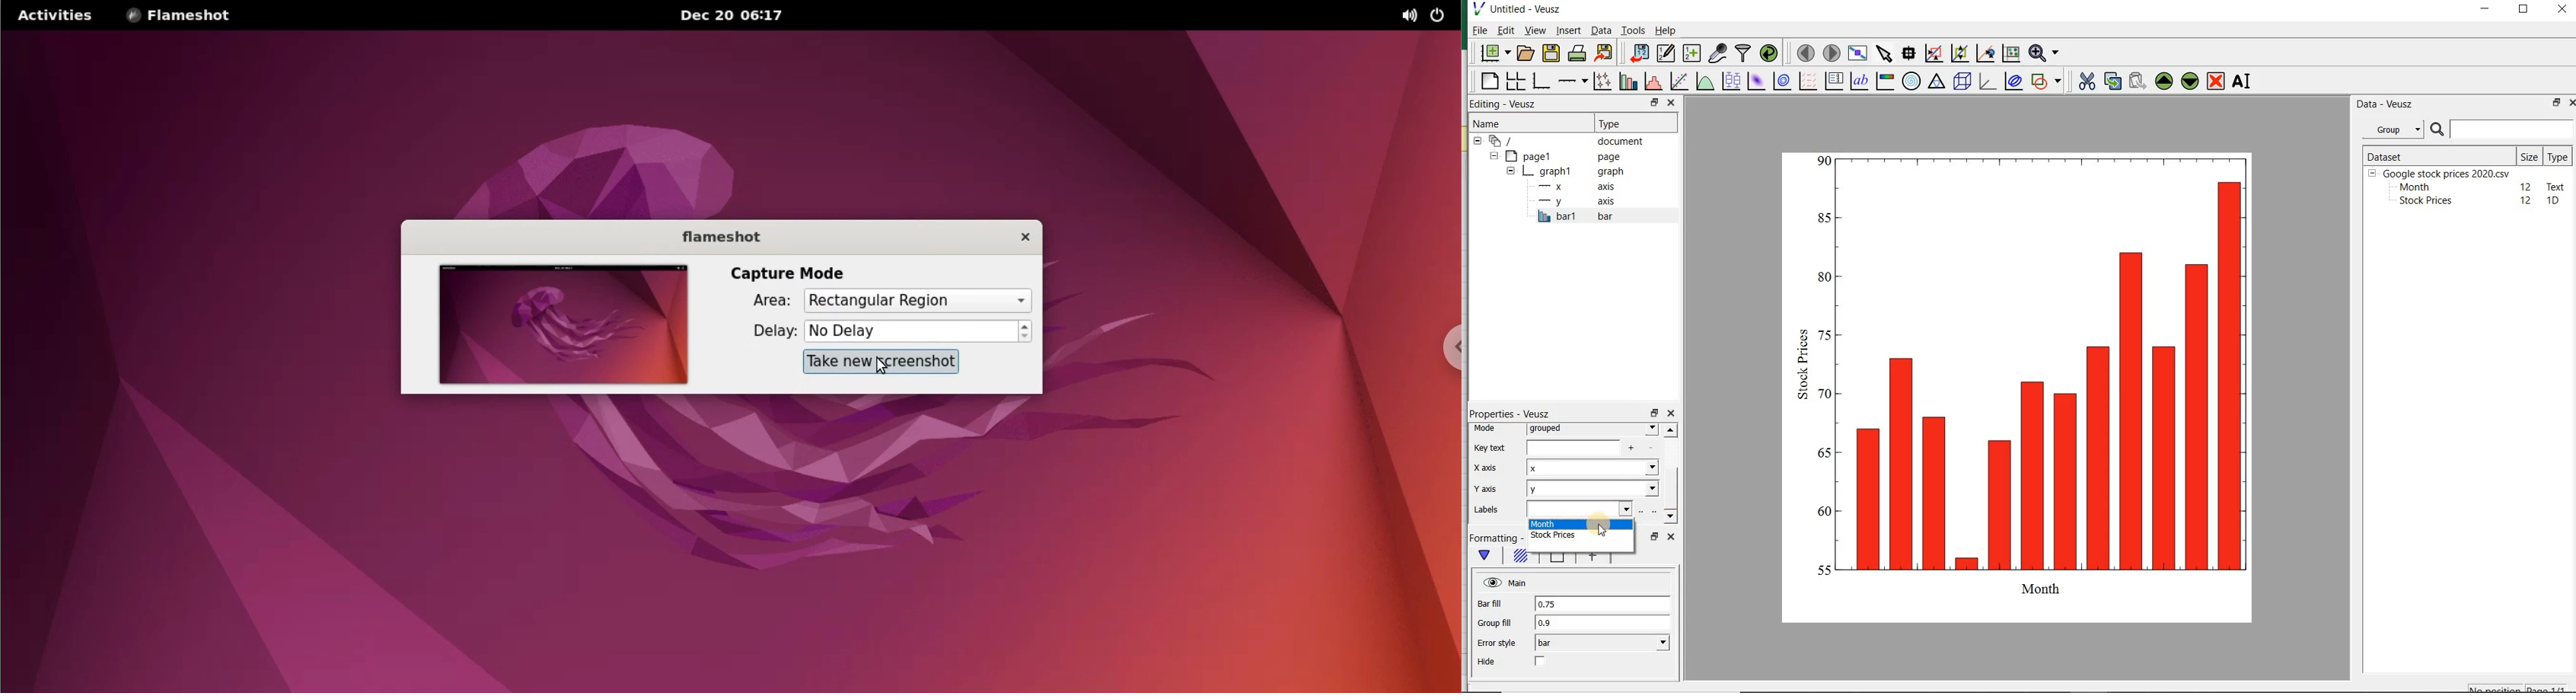 Image resolution: width=2576 pixels, height=700 pixels. I want to click on copy the selected widget, so click(2112, 82).